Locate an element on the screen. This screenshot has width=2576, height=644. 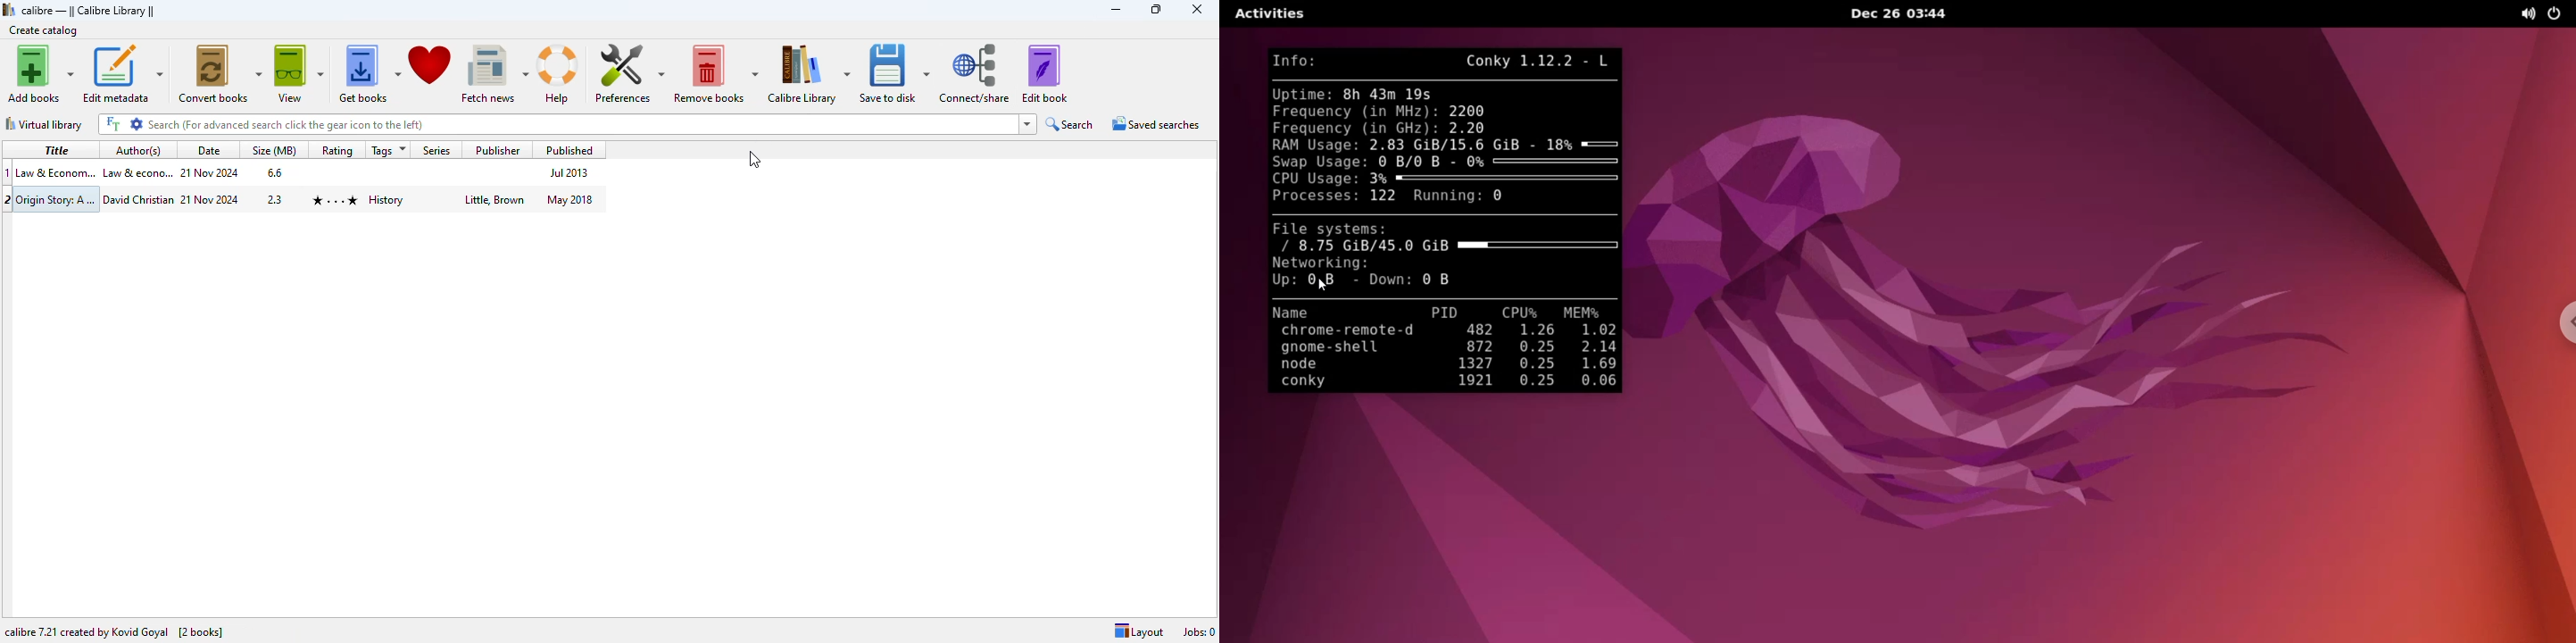
cursor is located at coordinates (754, 160).